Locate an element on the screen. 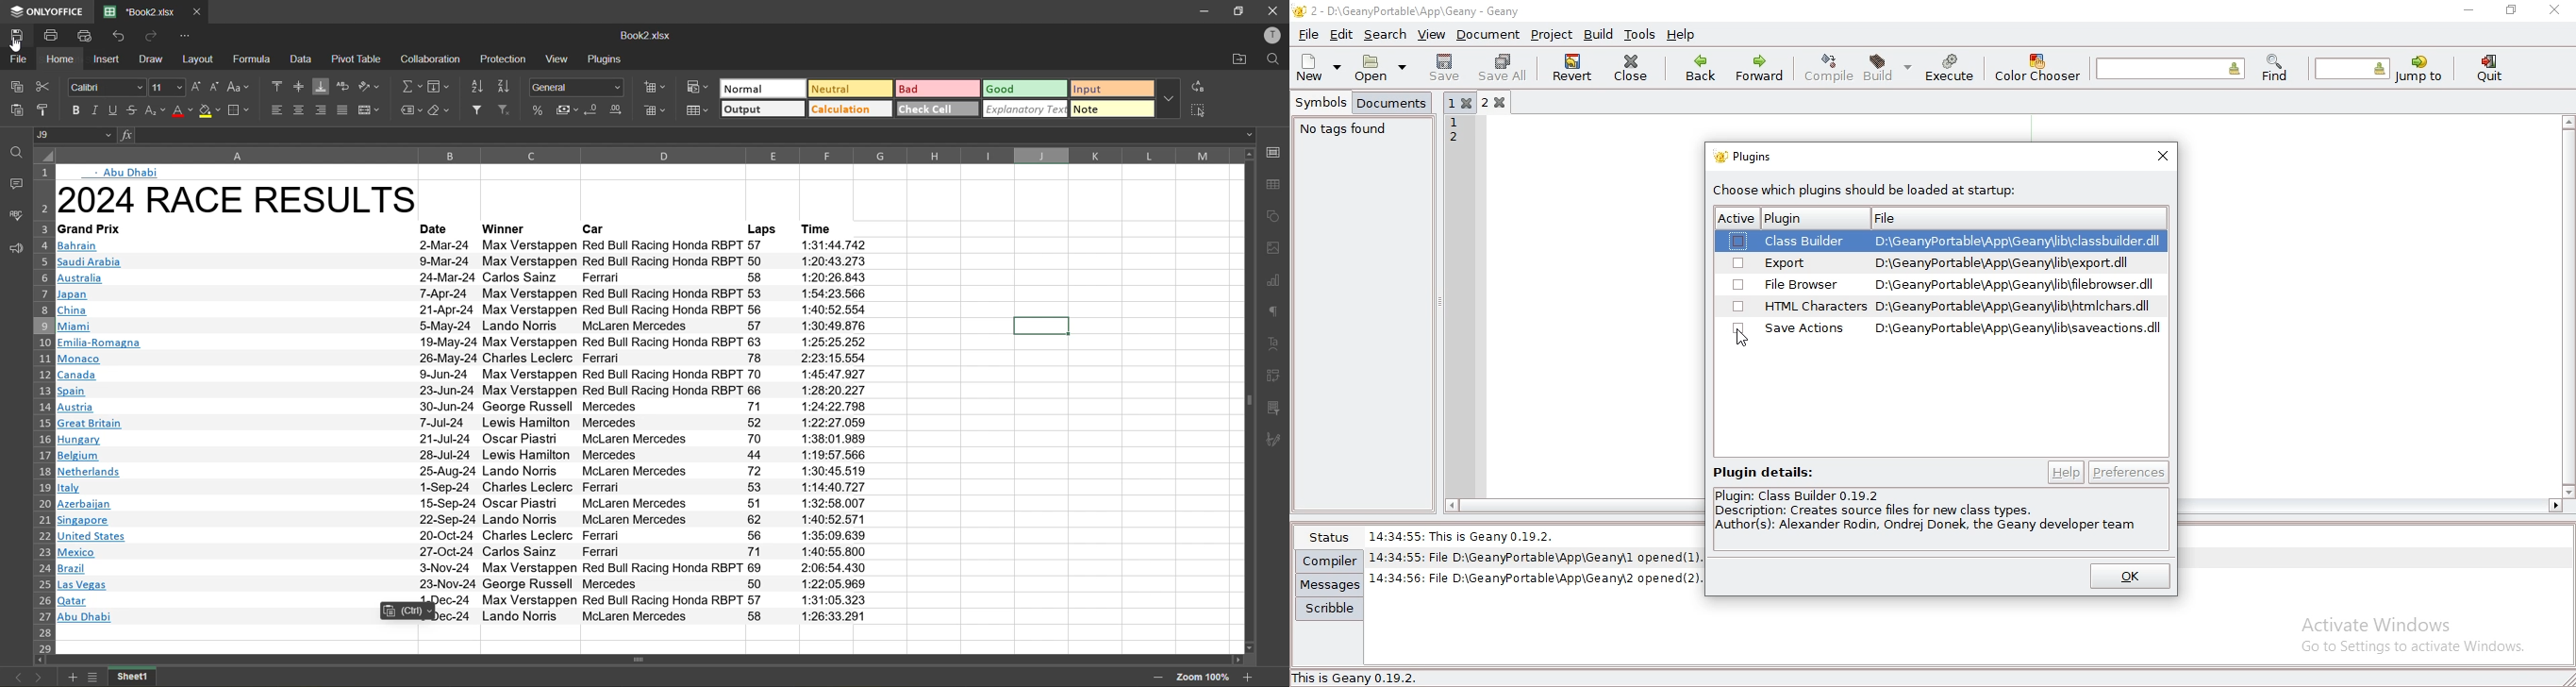 Image resolution: width=2576 pixels, height=700 pixels. shapes is located at coordinates (1275, 219).